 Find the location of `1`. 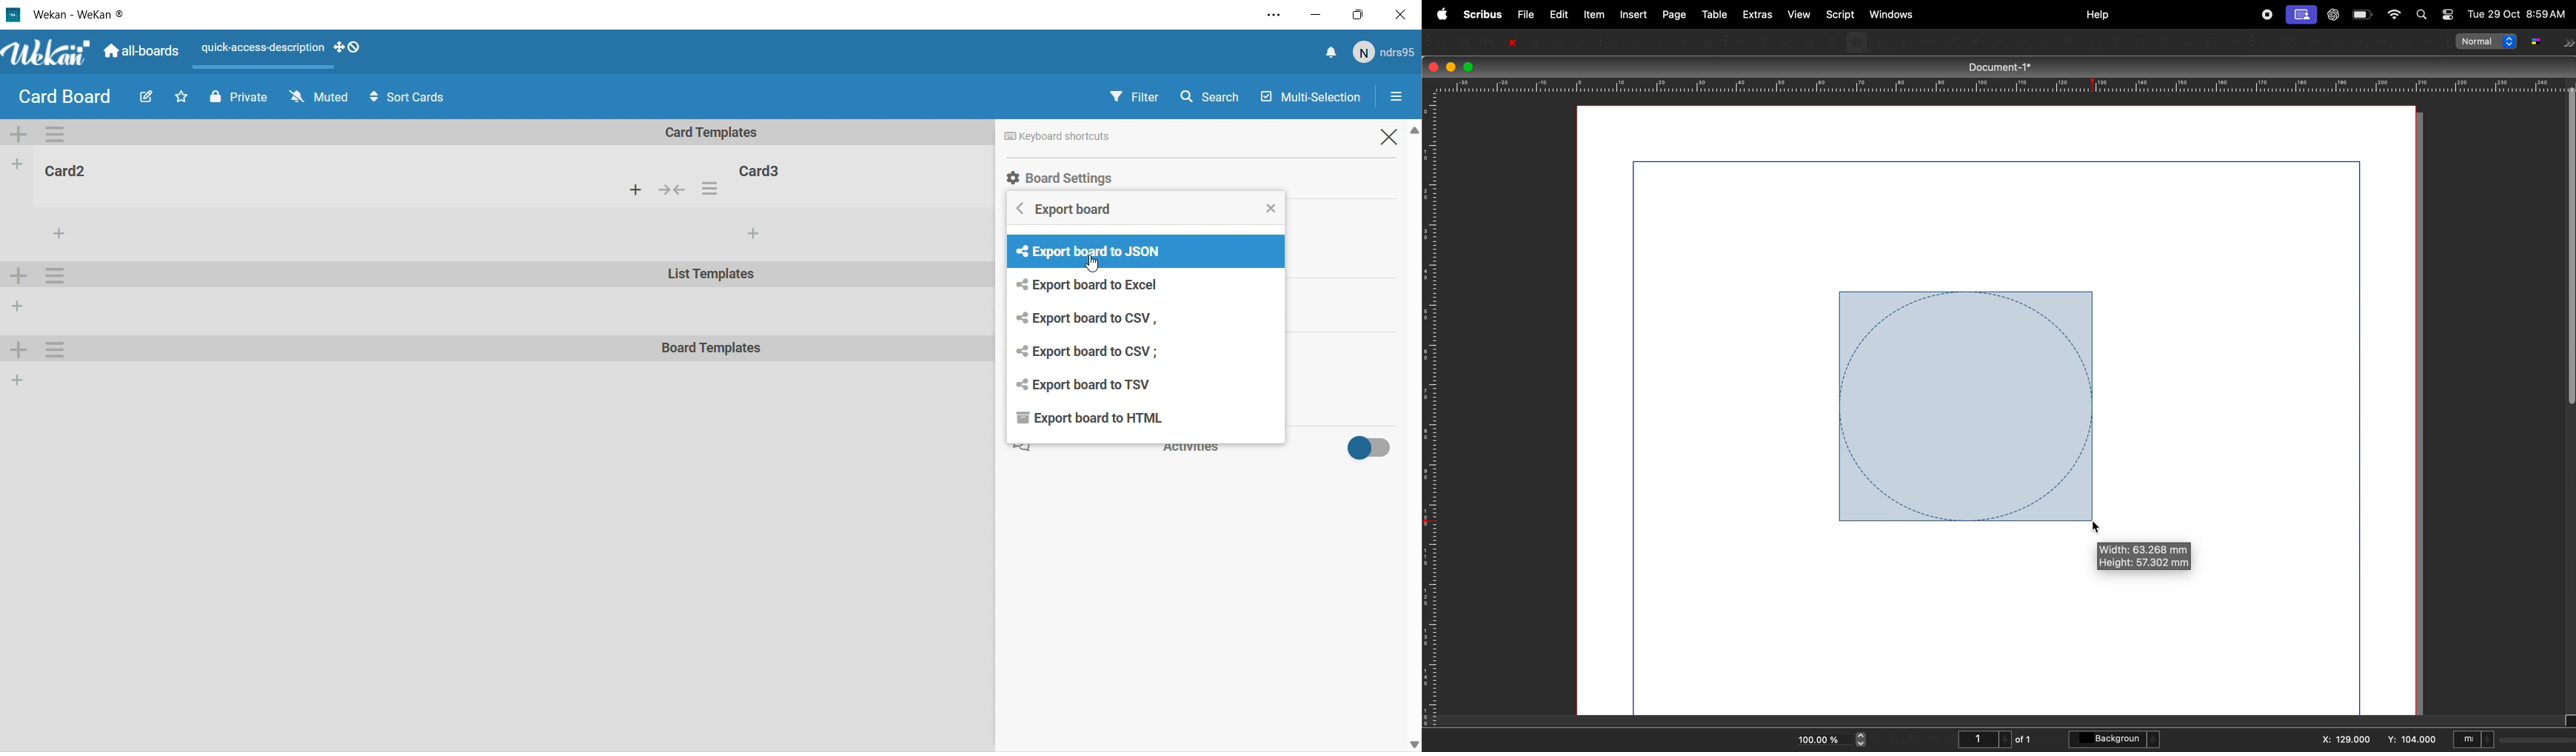

1 is located at coordinates (1982, 738).